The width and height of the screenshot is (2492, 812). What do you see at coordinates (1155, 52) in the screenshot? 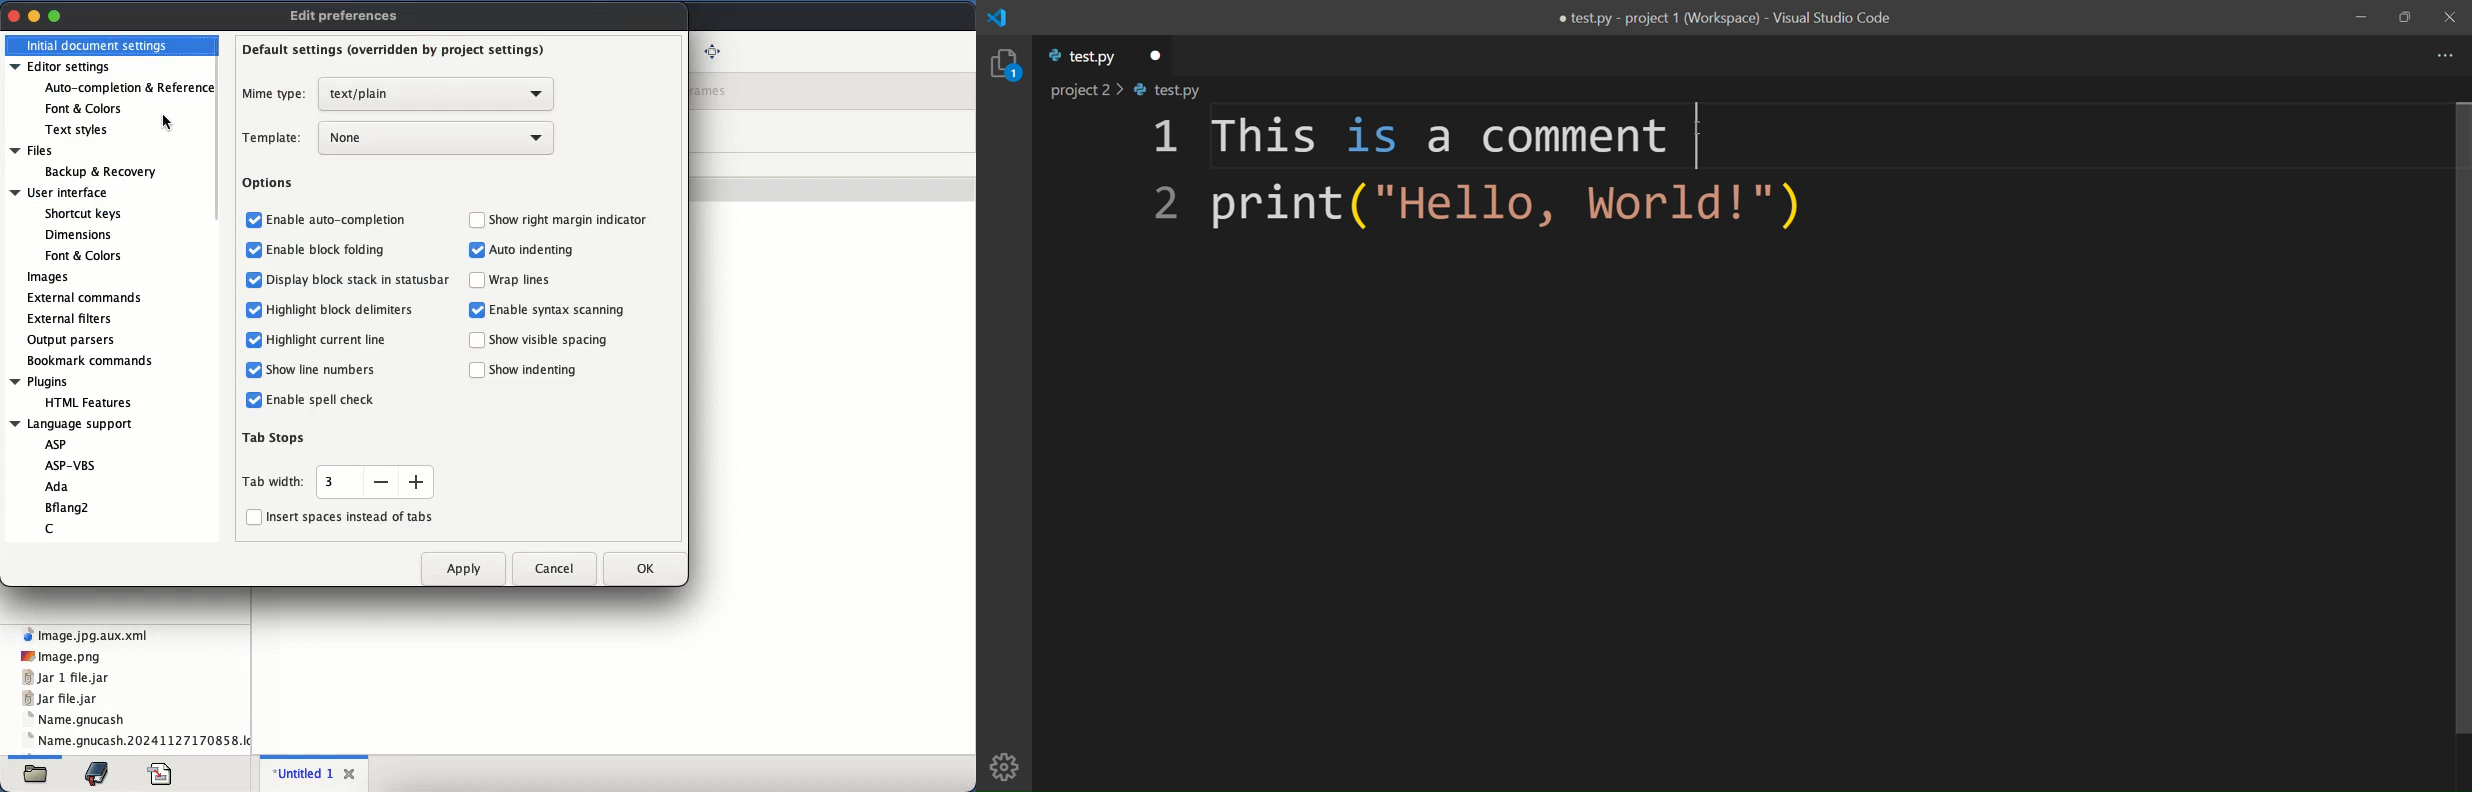
I see `close file` at bounding box center [1155, 52].